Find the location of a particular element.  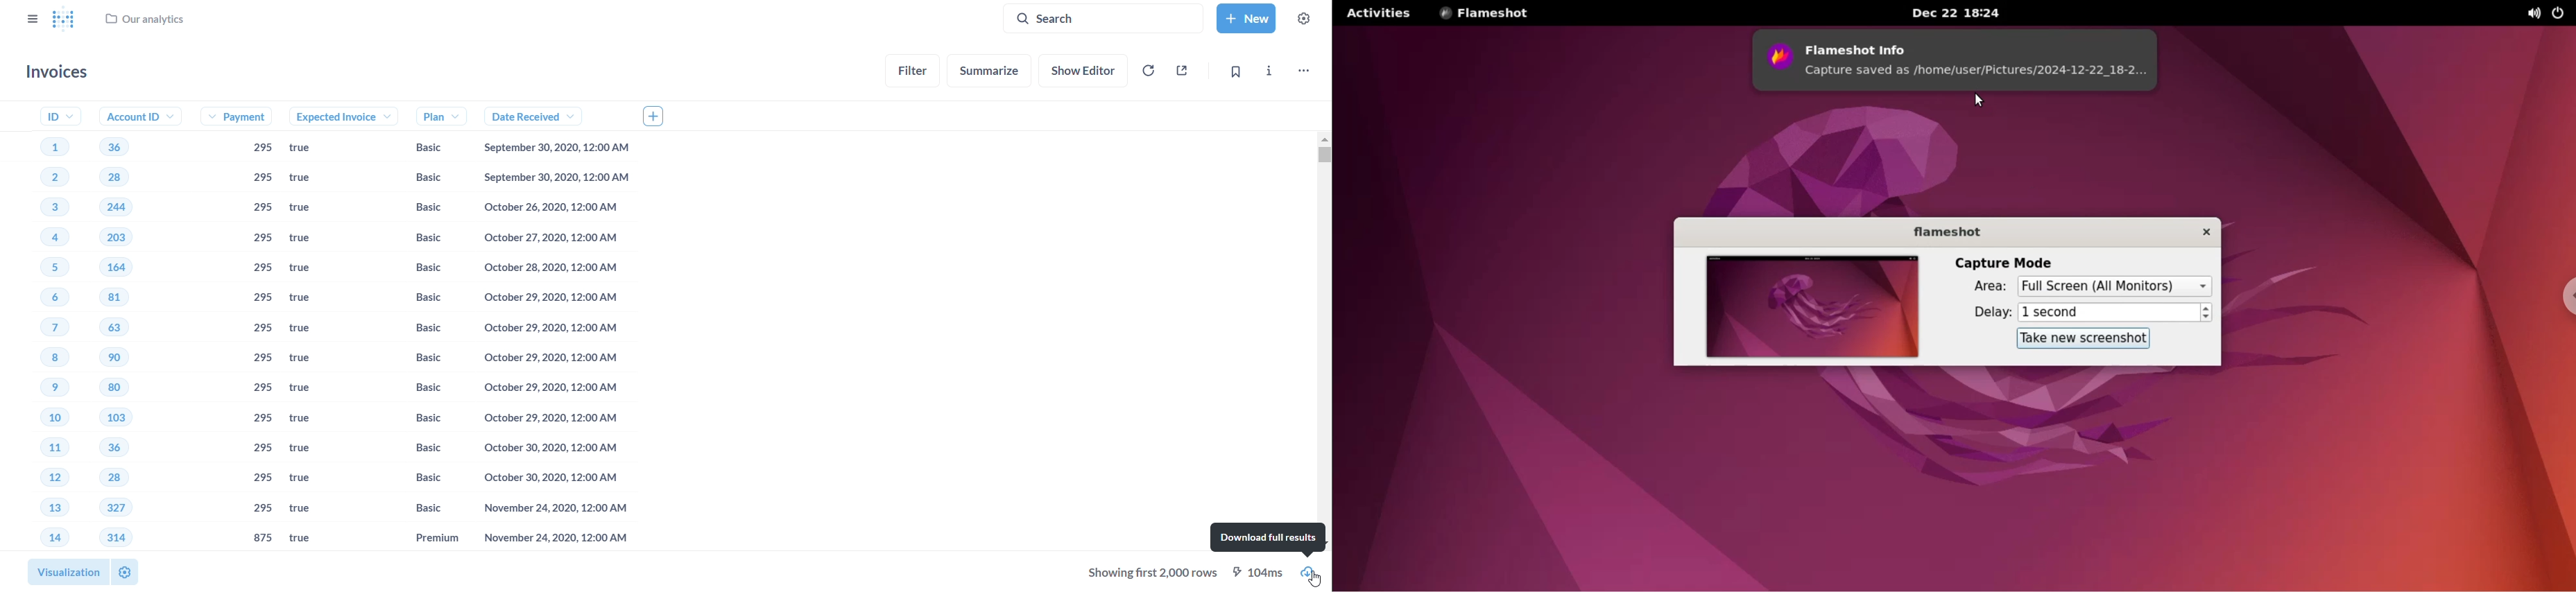

Basic is located at coordinates (422, 177).